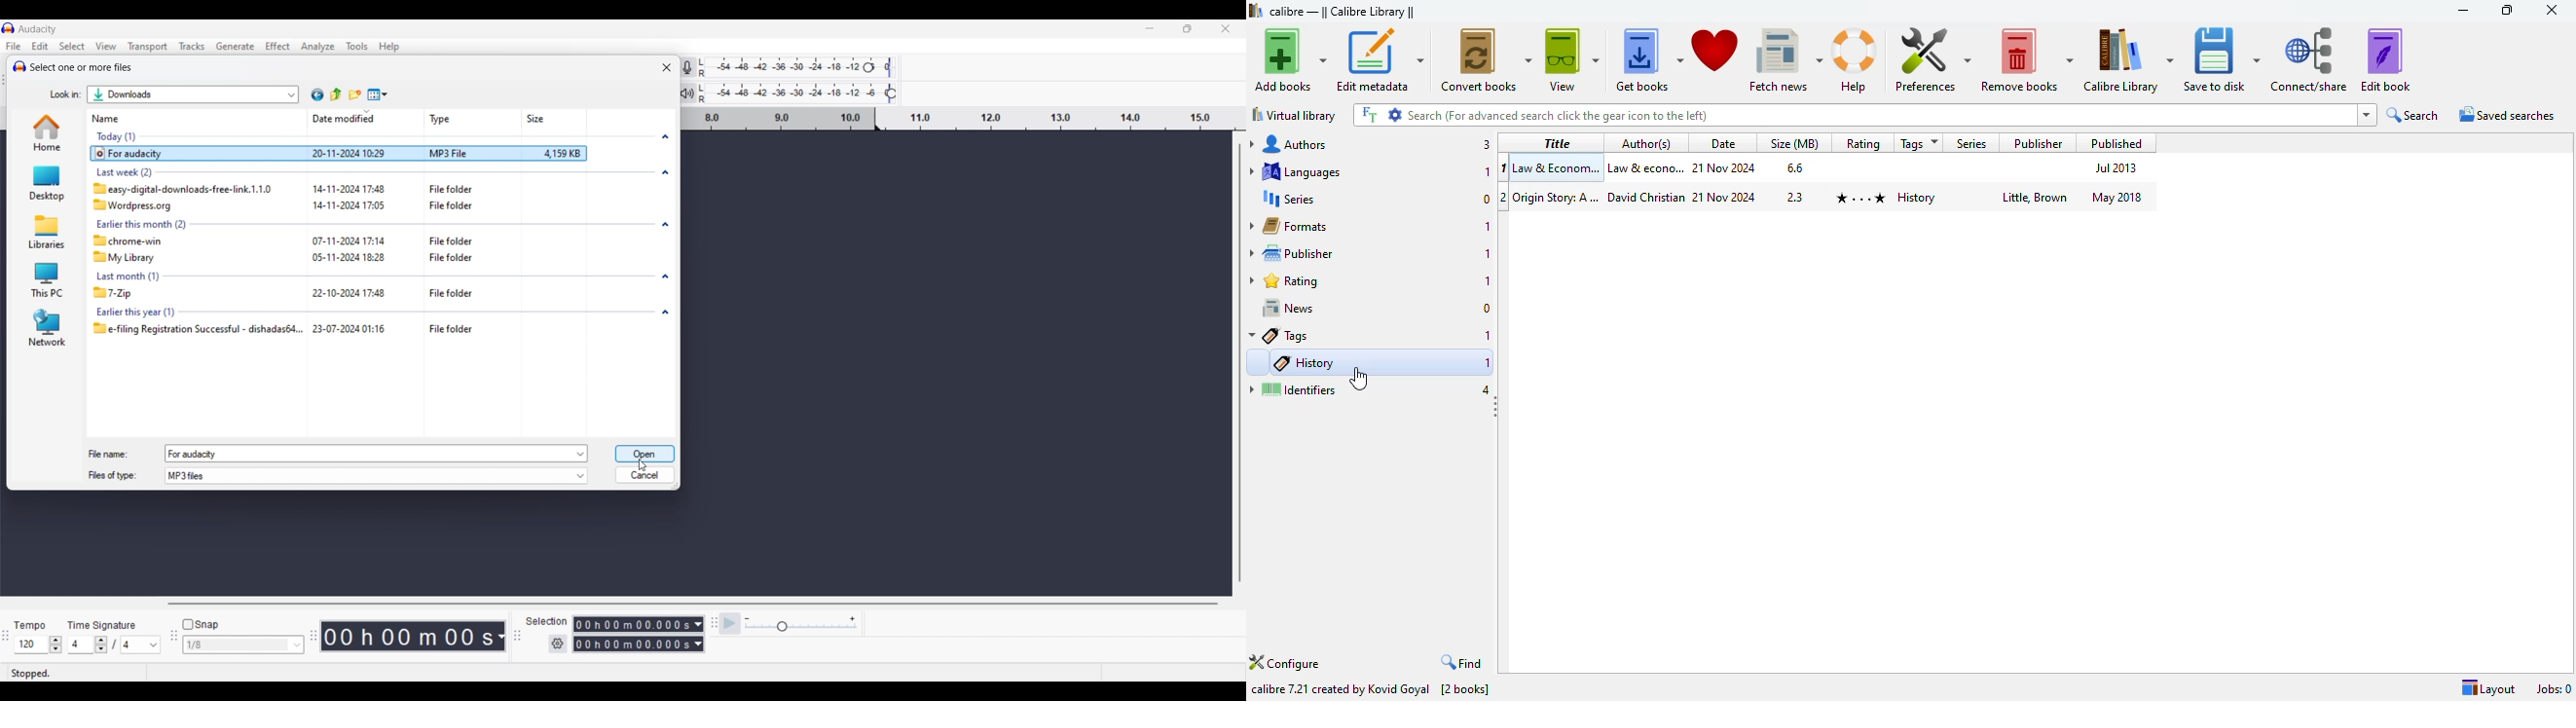 Image resolution: width=2576 pixels, height=728 pixels. What do you see at coordinates (2117, 142) in the screenshot?
I see `published` at bounding box center [2117, 142].